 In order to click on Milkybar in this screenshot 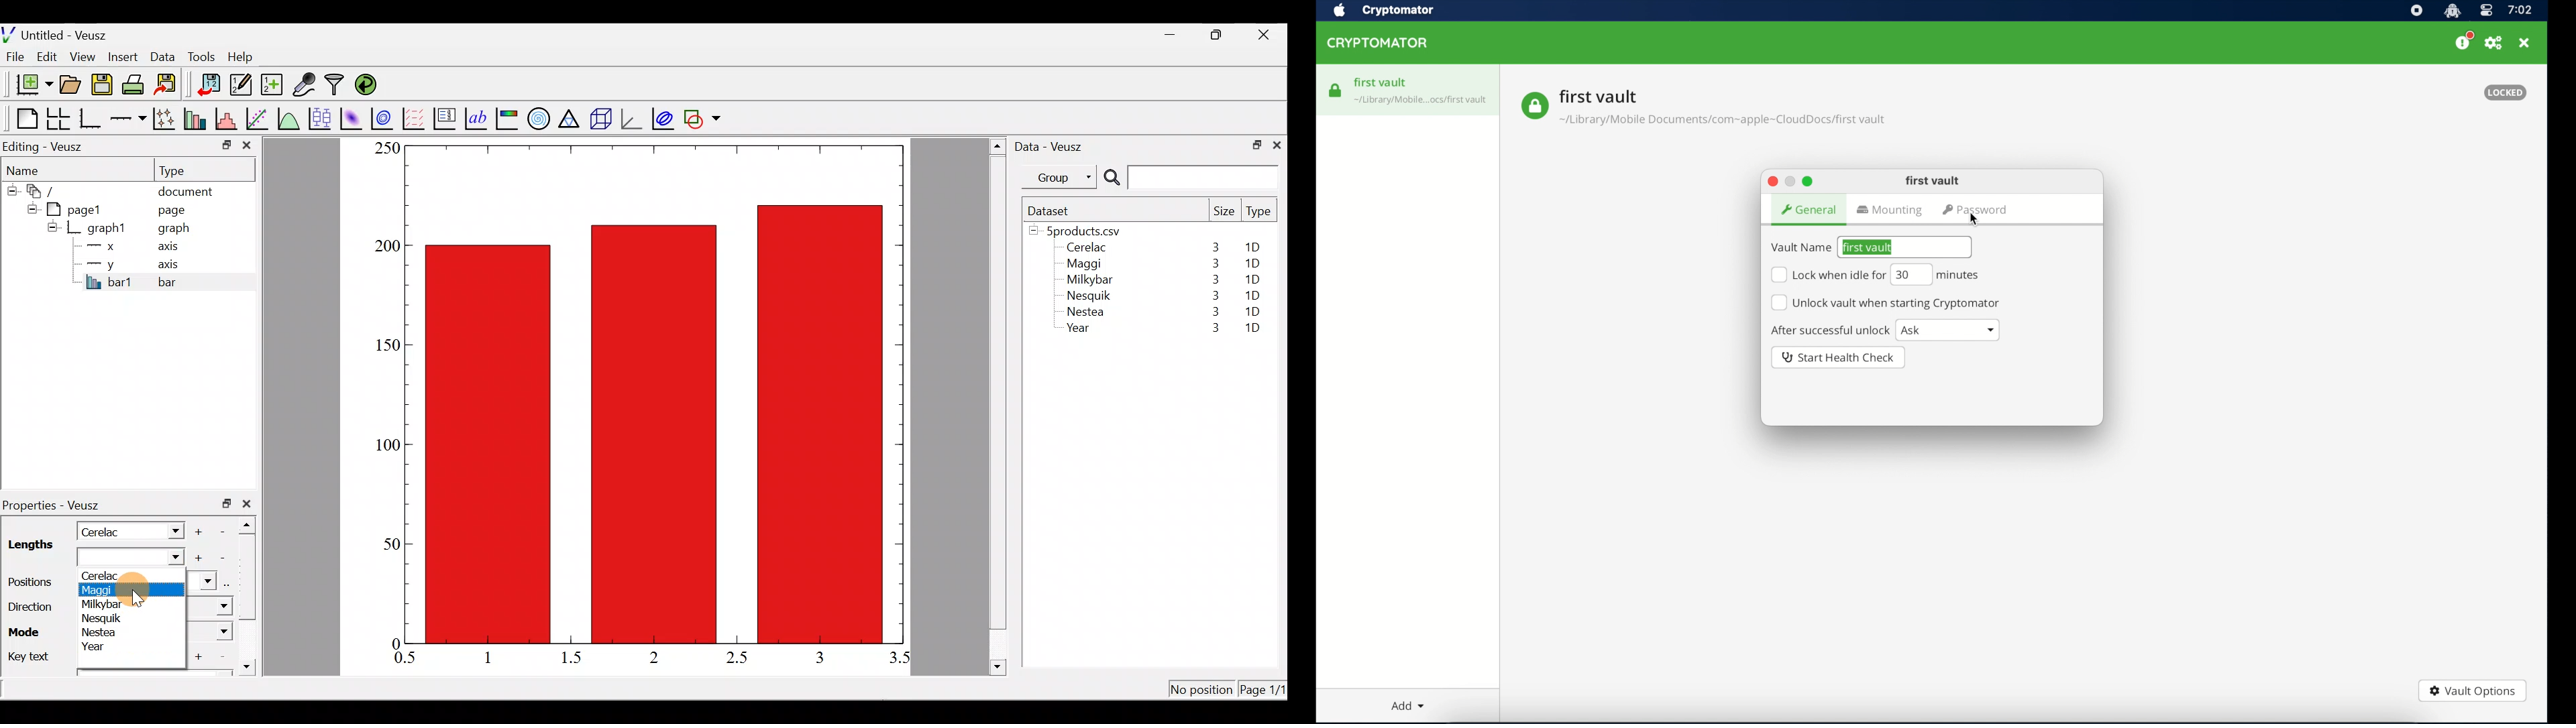, I will do `click(105, 605)`.